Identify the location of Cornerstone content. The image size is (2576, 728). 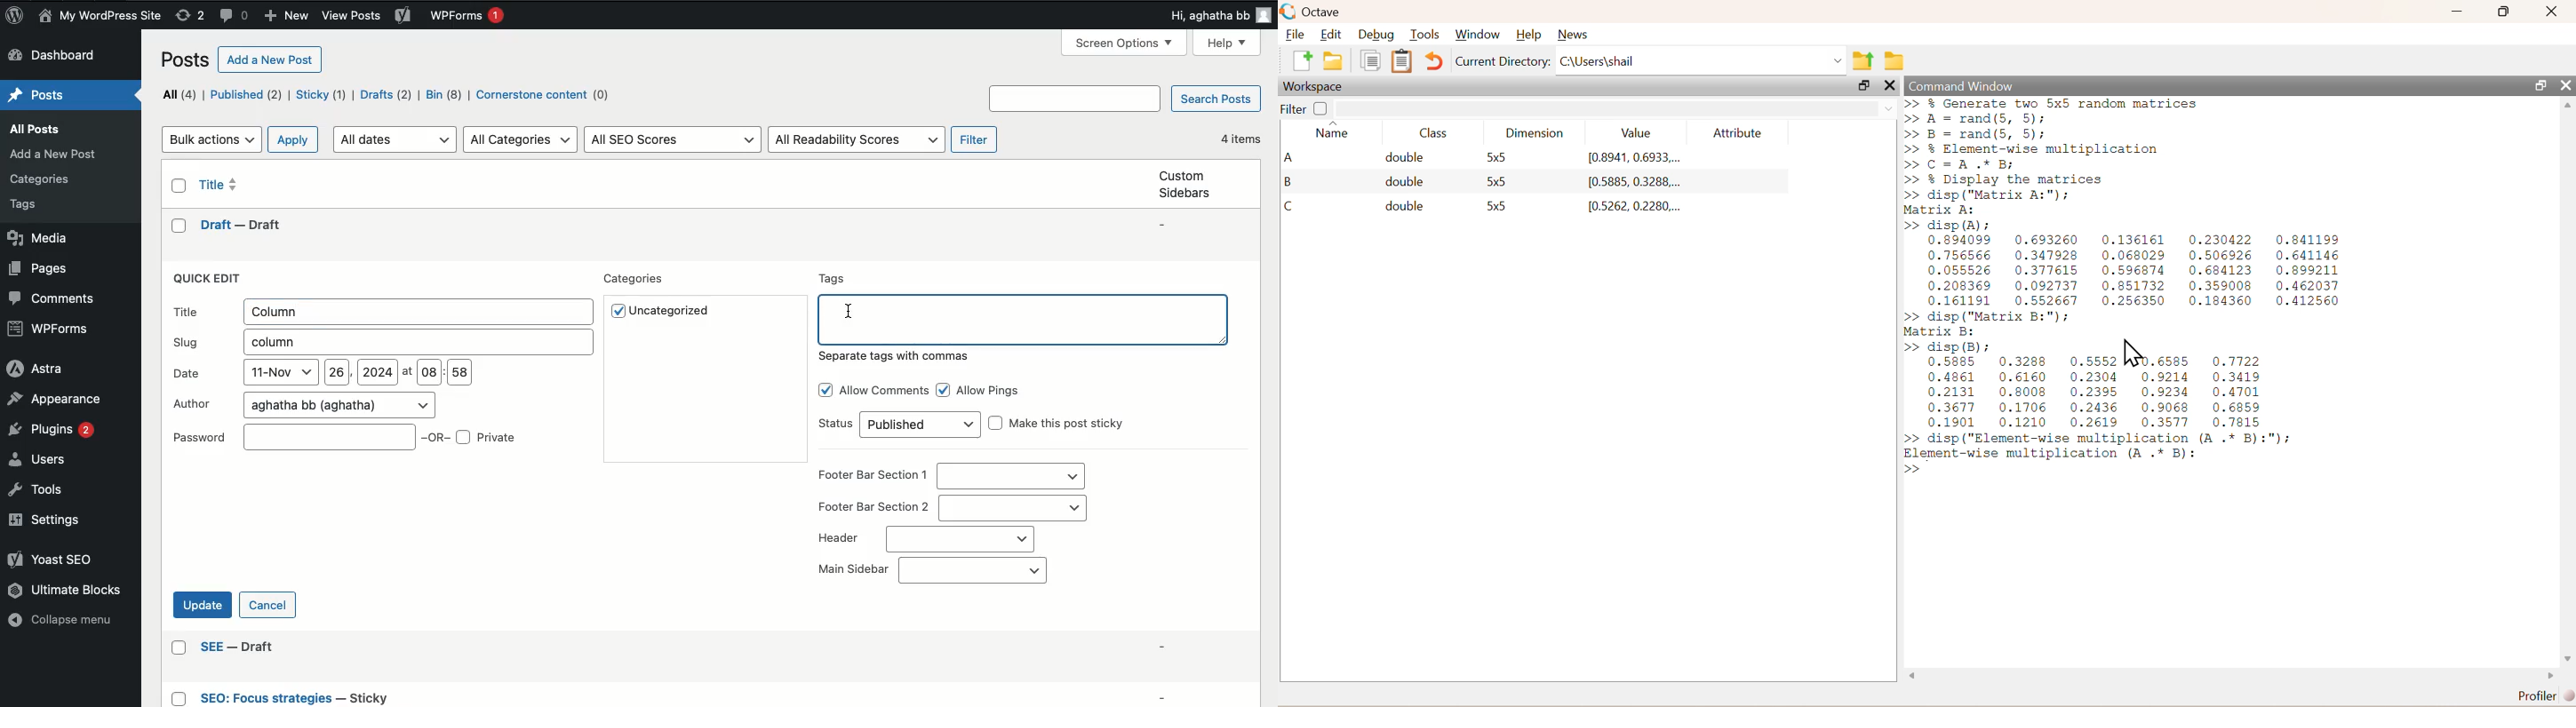
(546, 97).